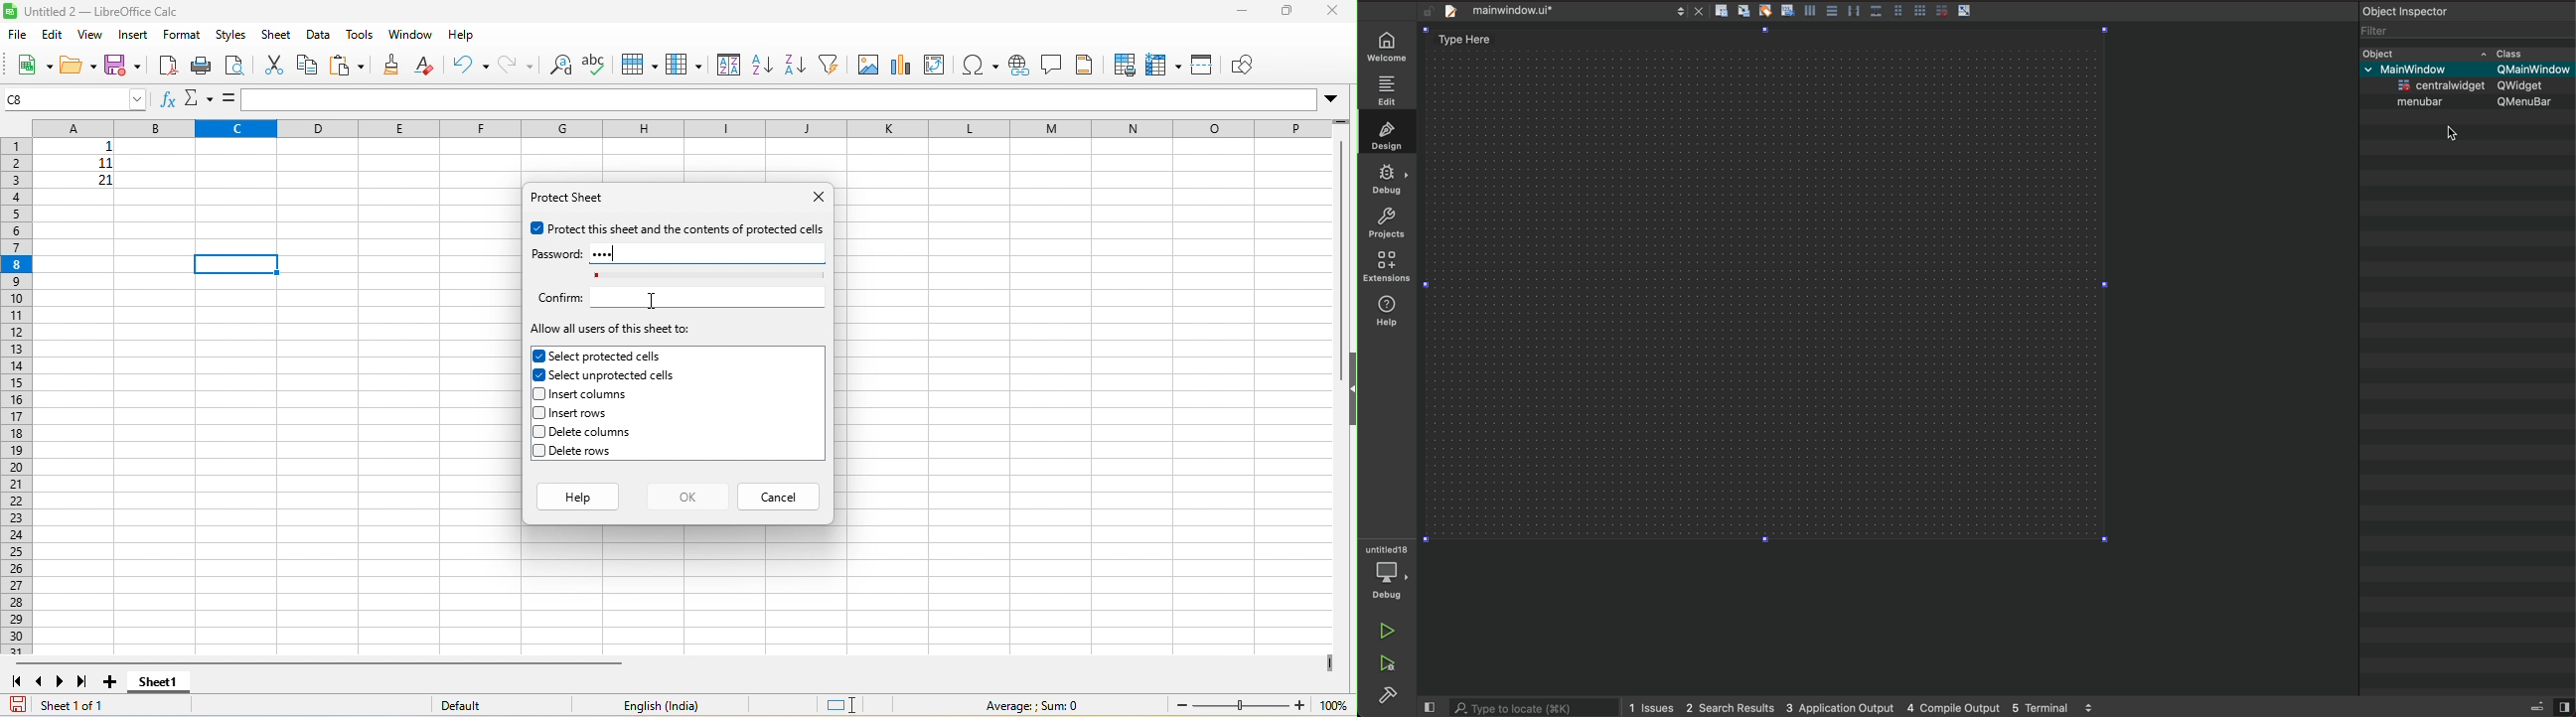 The image size is (2576, 728). Describe the element at coordinates (901, 65) in the screenshot. I see `chart` at that location.